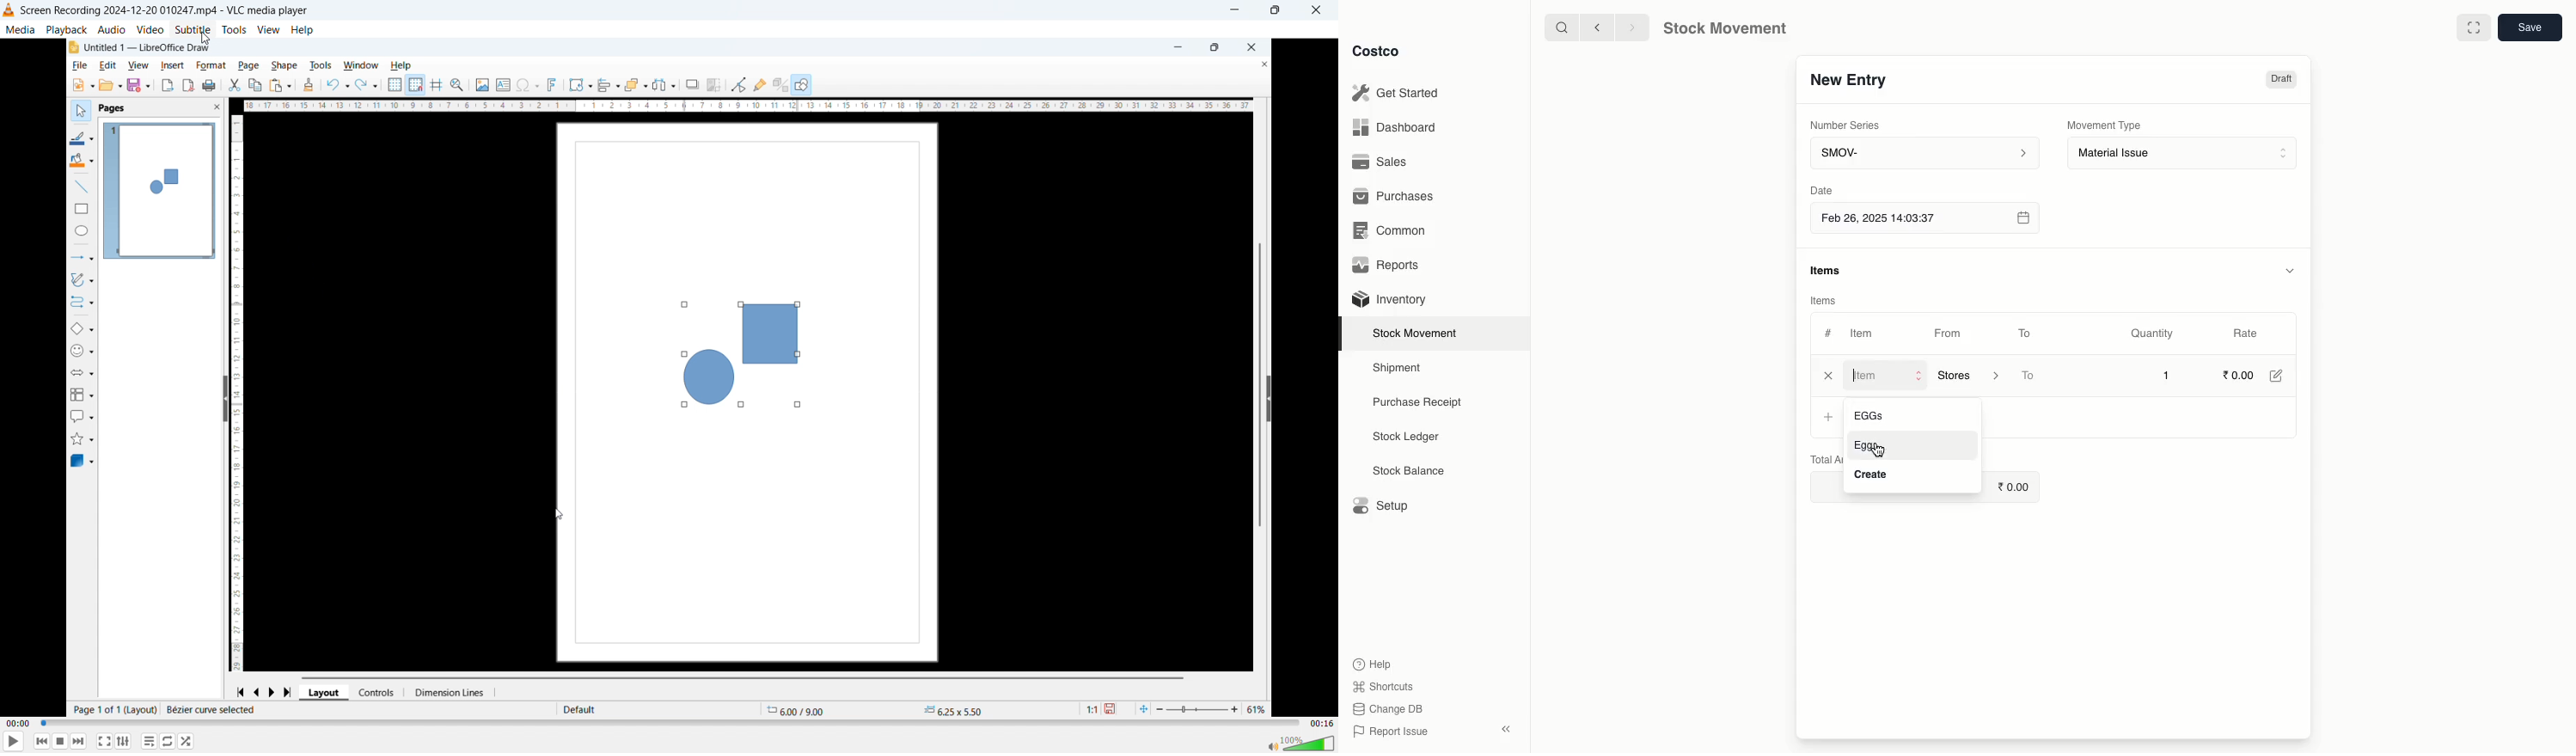 The height and width of the screenshot is (756, 2576). Describe the element at coordinates (2529, 27) in the screenshot. I see `save` at that location.